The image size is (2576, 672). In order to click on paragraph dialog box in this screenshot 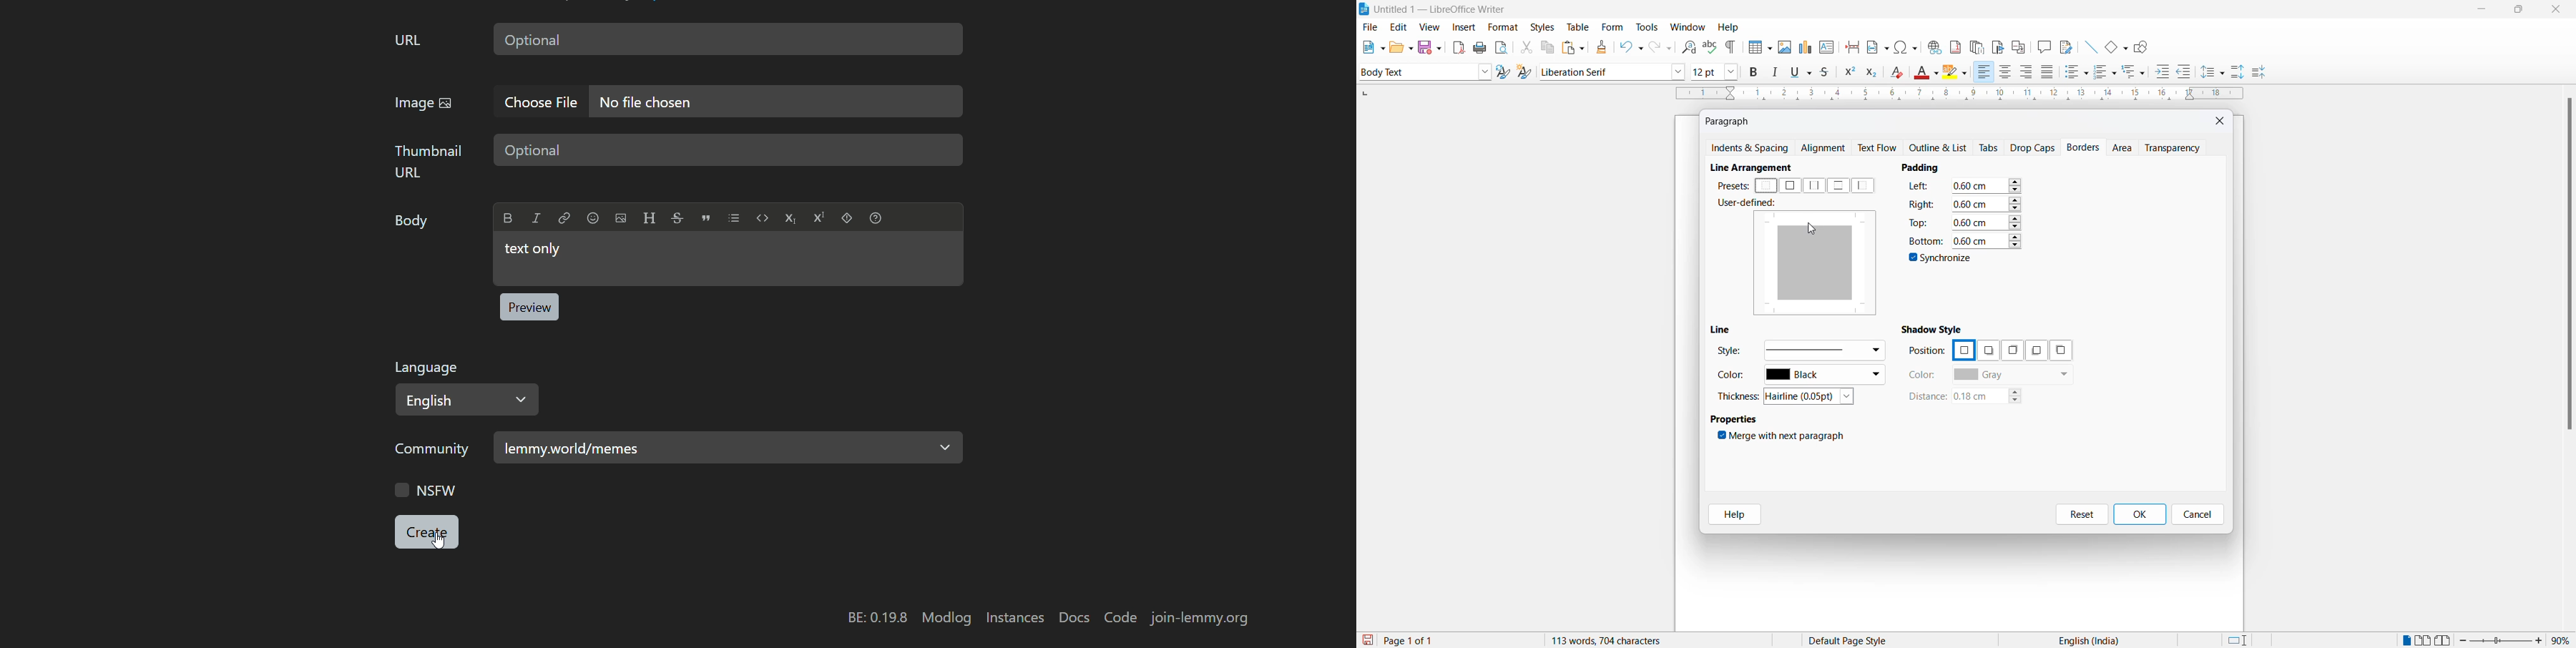, I will do `click(1731, 121)`.